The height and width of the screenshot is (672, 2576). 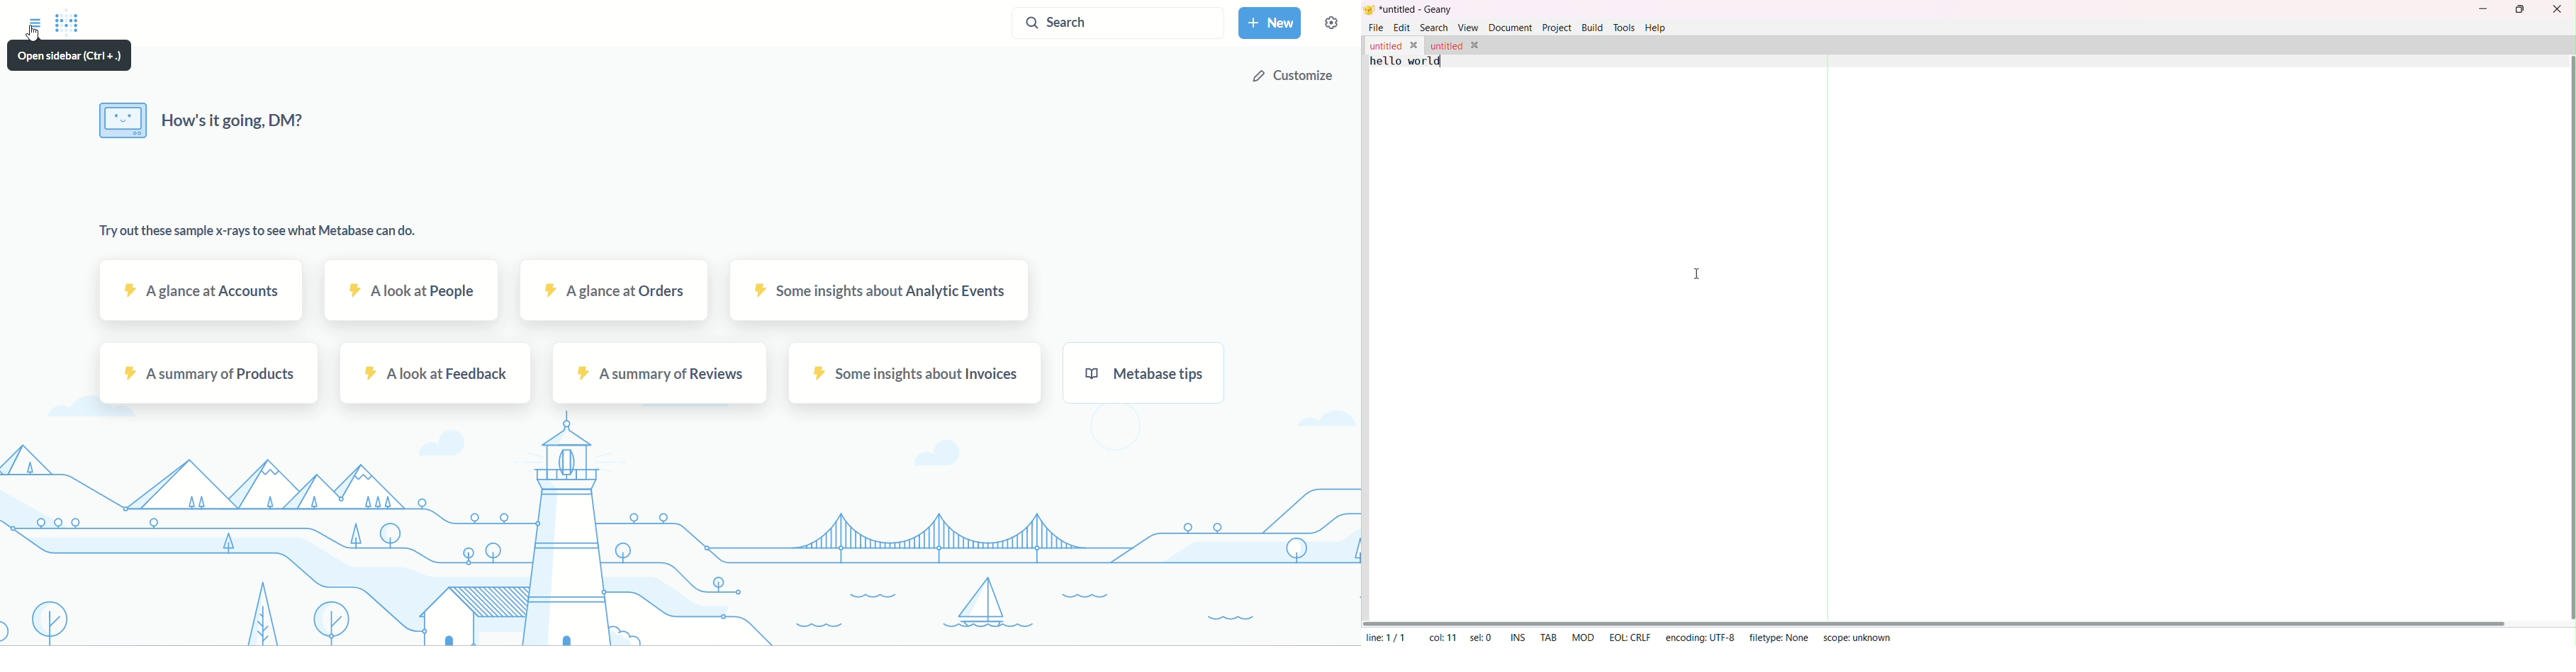 What do you see at coordinates (203, 292) in the screenshot?
I see `A glance at accounts` at bounding box center [203, 292].